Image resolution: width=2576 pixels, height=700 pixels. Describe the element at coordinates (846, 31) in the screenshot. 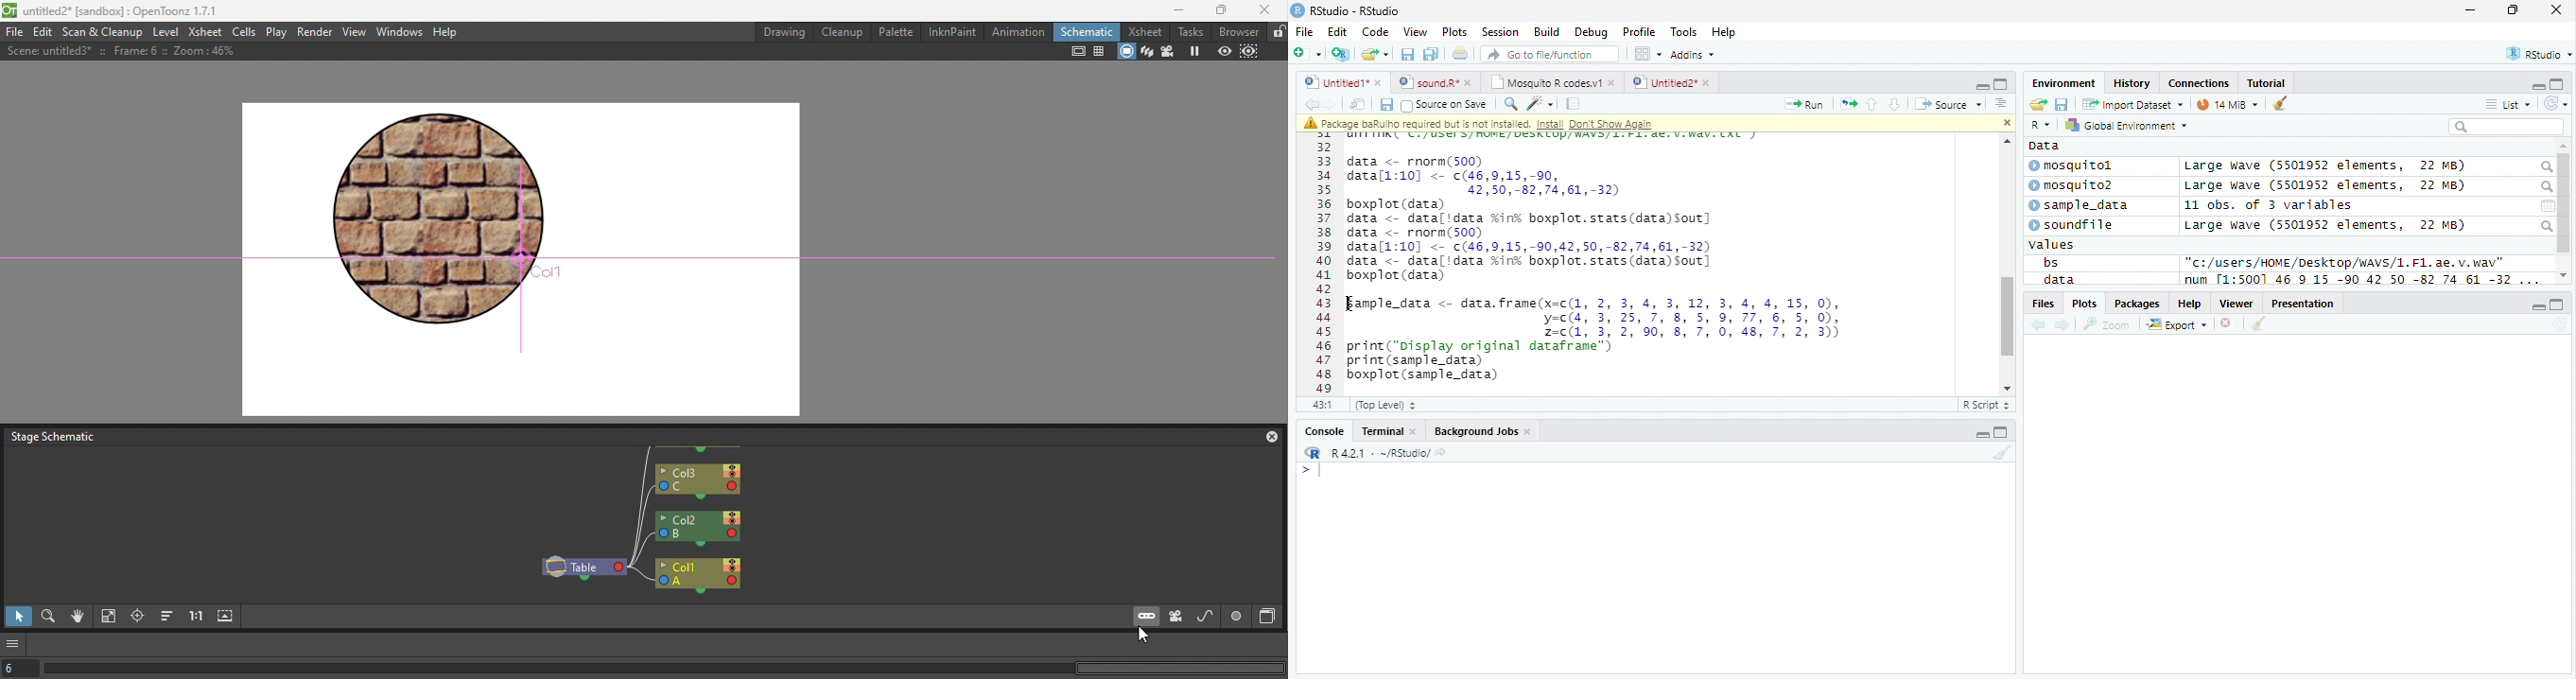

I see `Cleanup` at that location.